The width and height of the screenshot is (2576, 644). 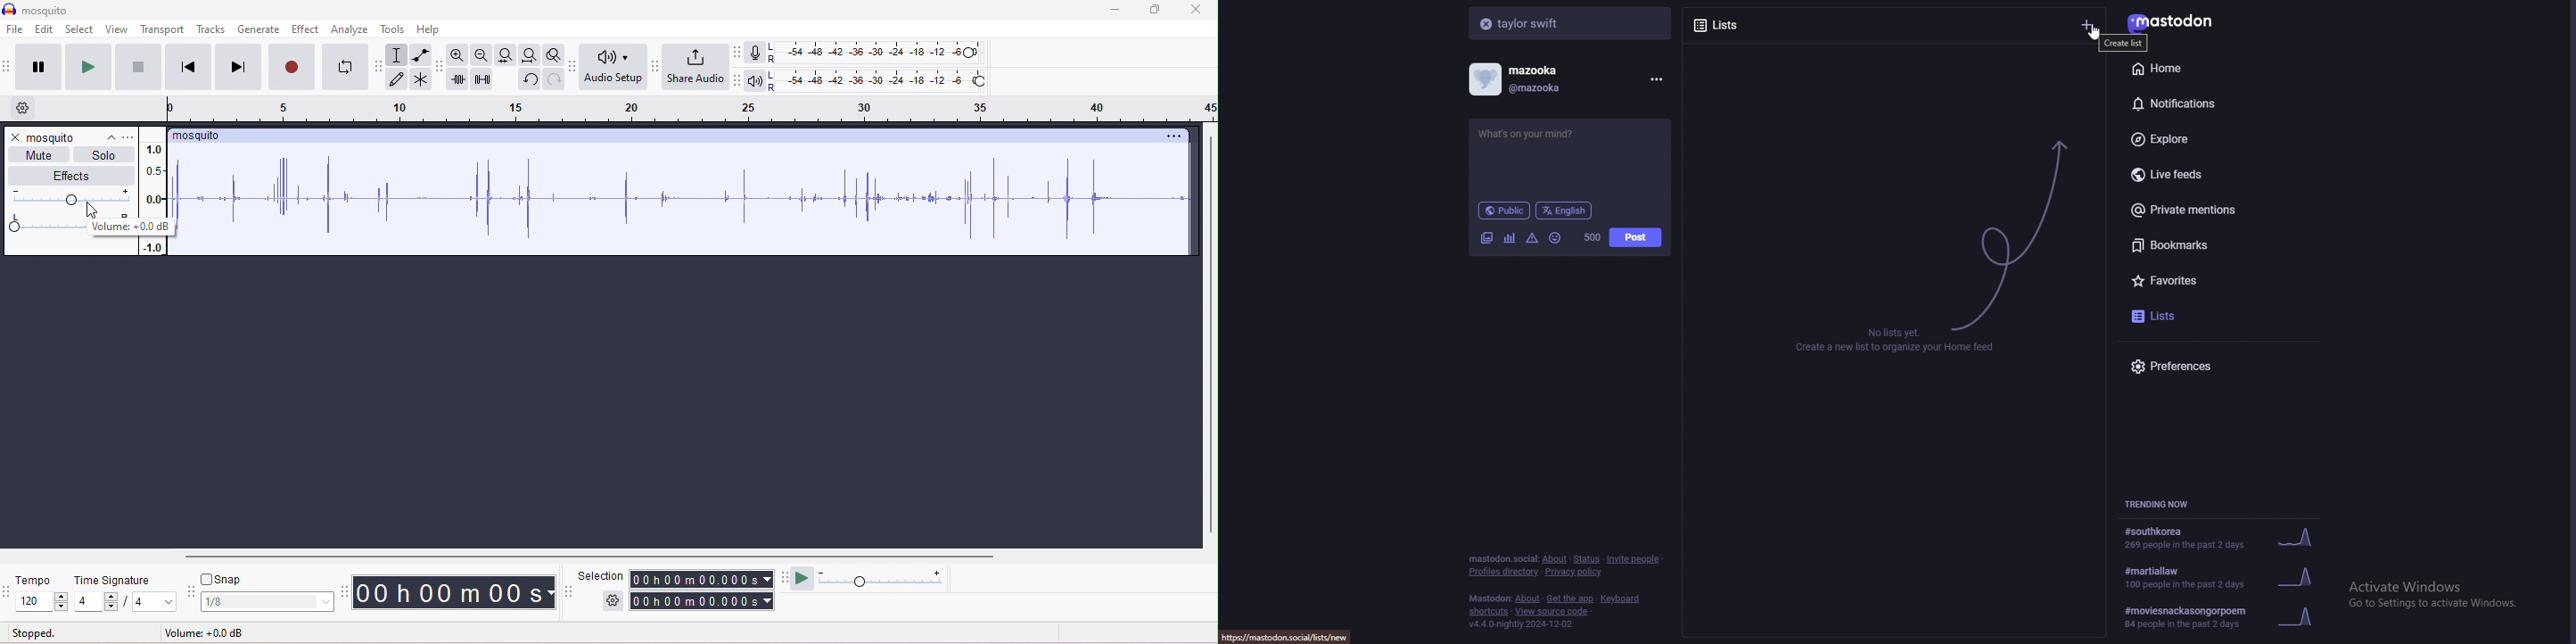 What do you see at coordinates (421, 78) in the screenshot?
I see `multi` at bounding box center [421, 78].